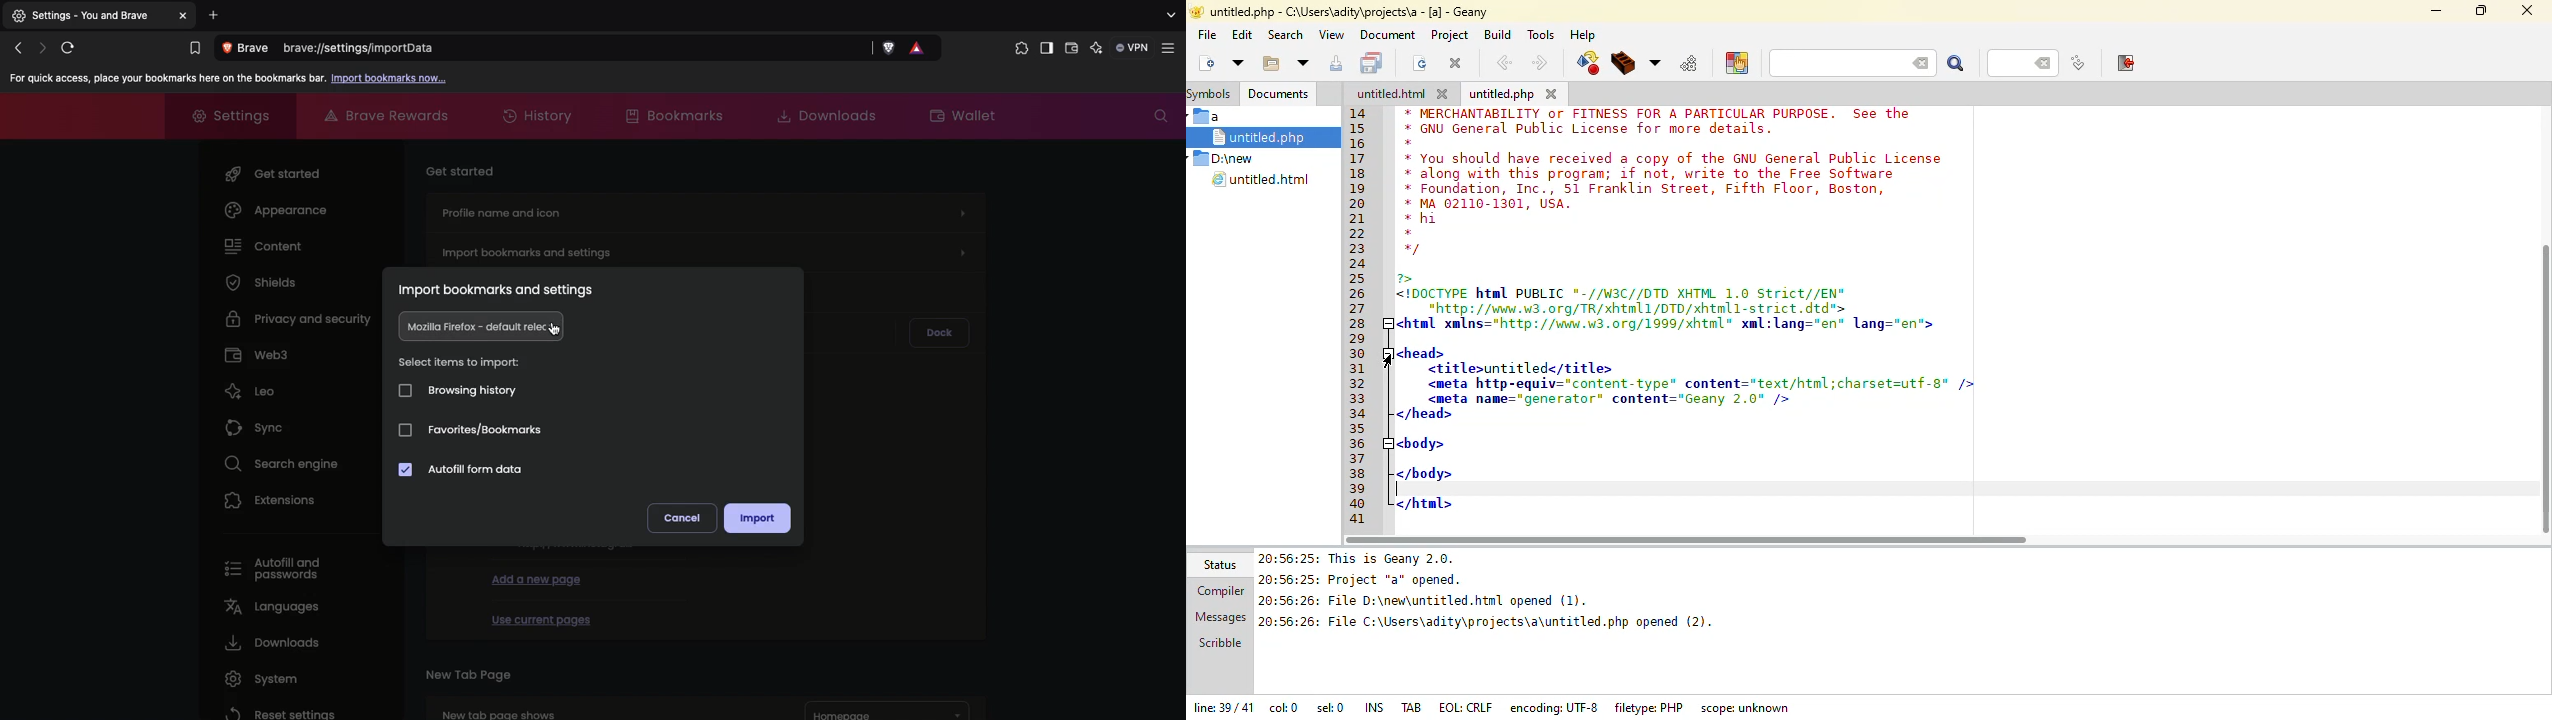 Image resolution: width=2576 pixels, height=728 pixels. Describe the element at coordinates (1391, 324) in the screenshot. I see `collapse` at that location.